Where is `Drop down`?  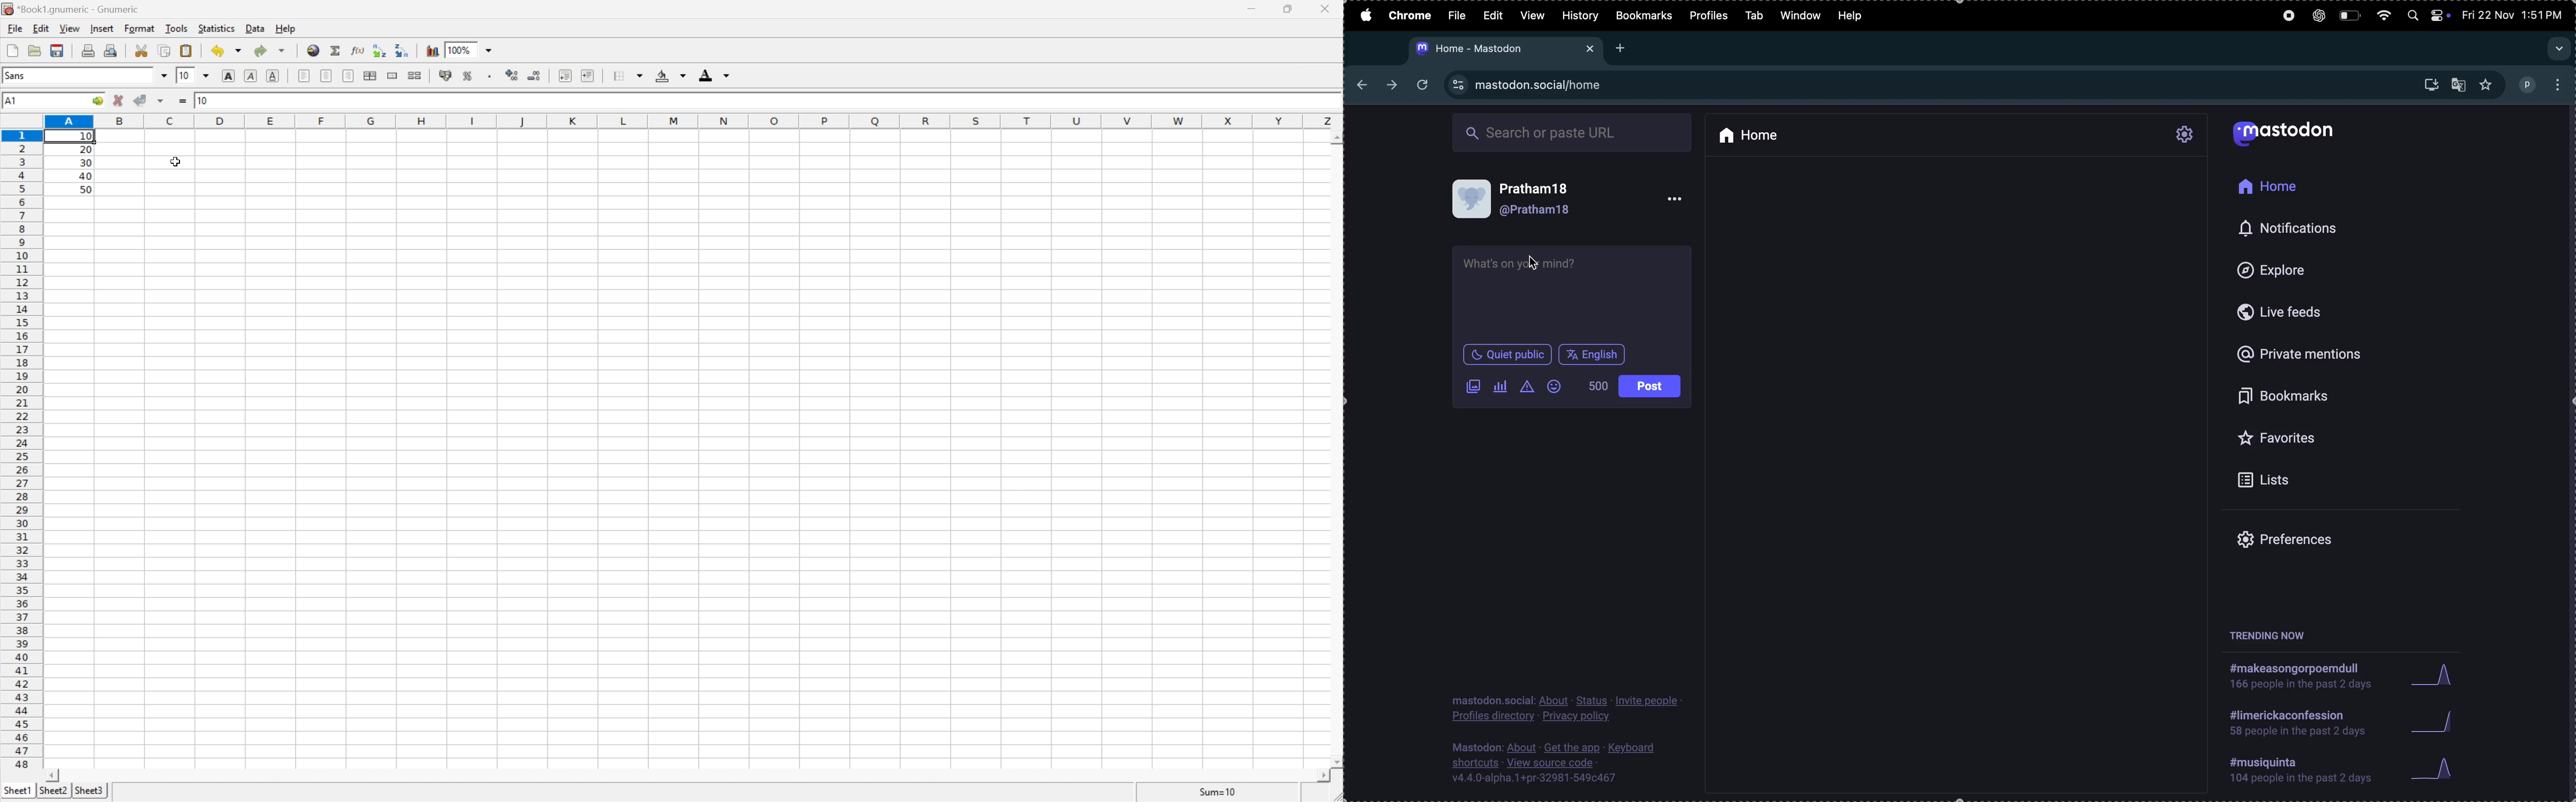
Drop down is located at coordinates (639, 75).